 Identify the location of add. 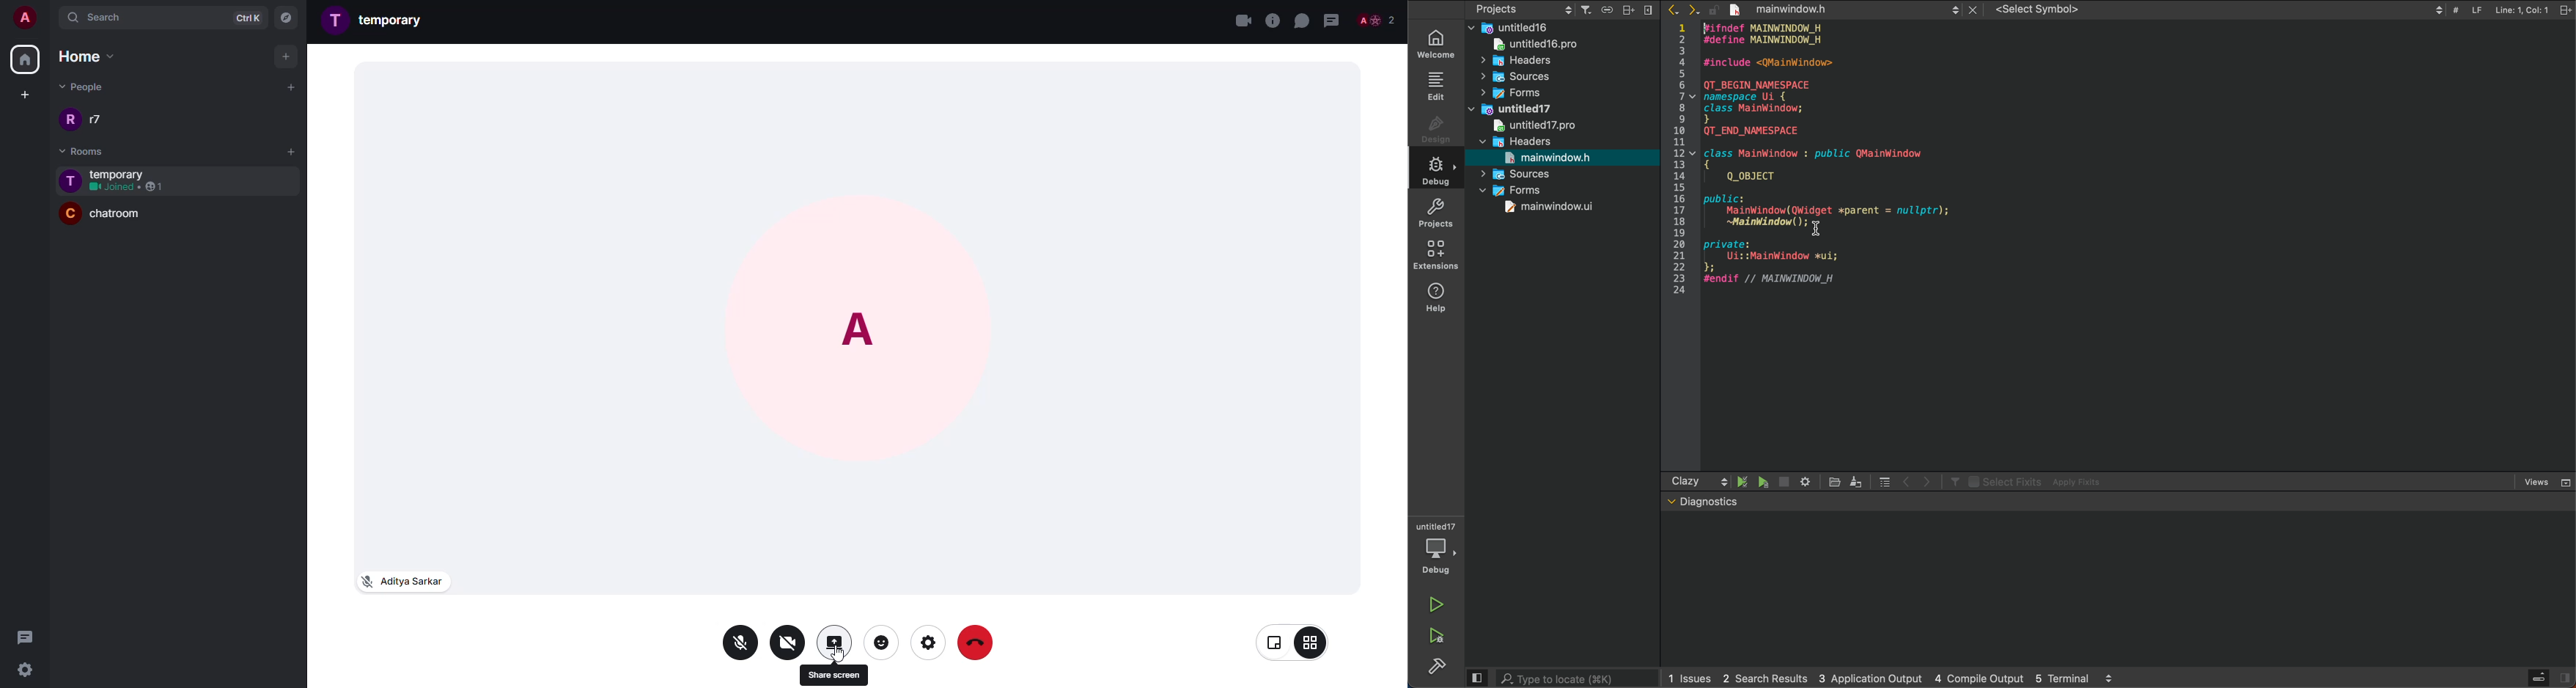
(292, 150).